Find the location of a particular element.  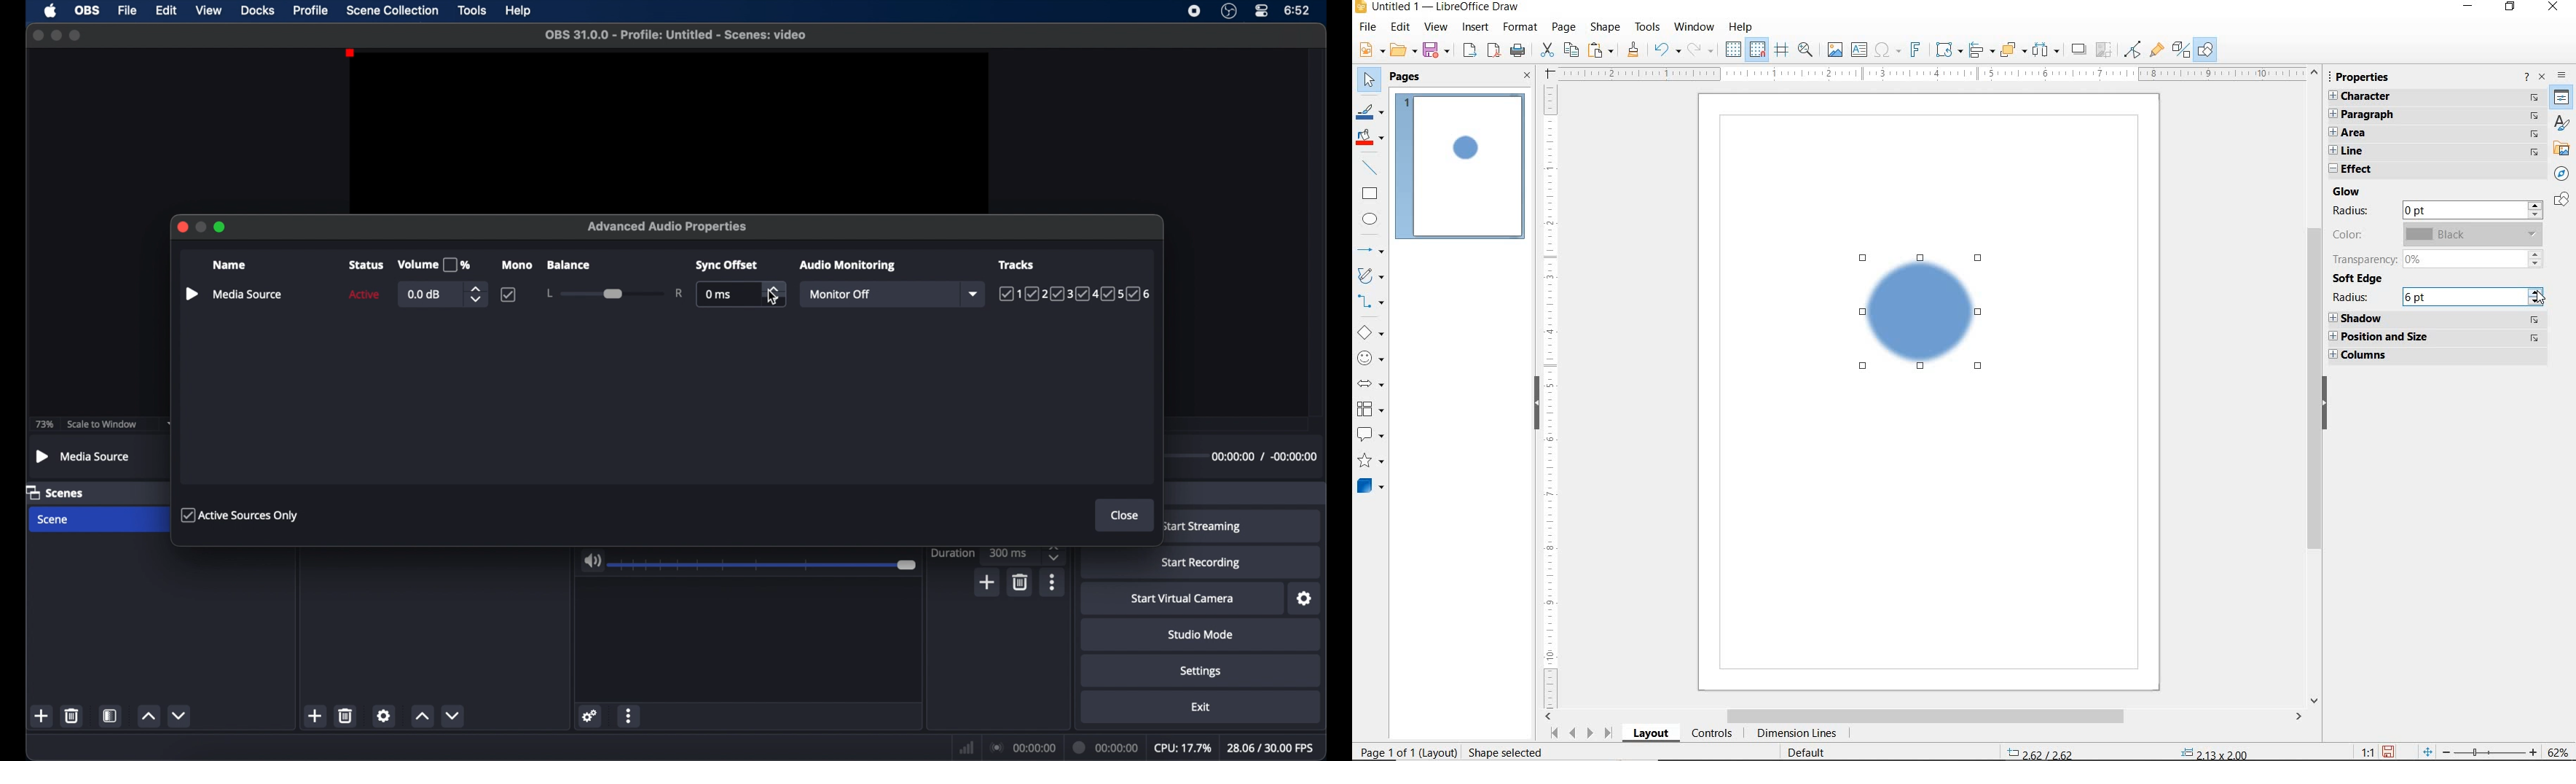

duration is located at coordinates (1106, 748).